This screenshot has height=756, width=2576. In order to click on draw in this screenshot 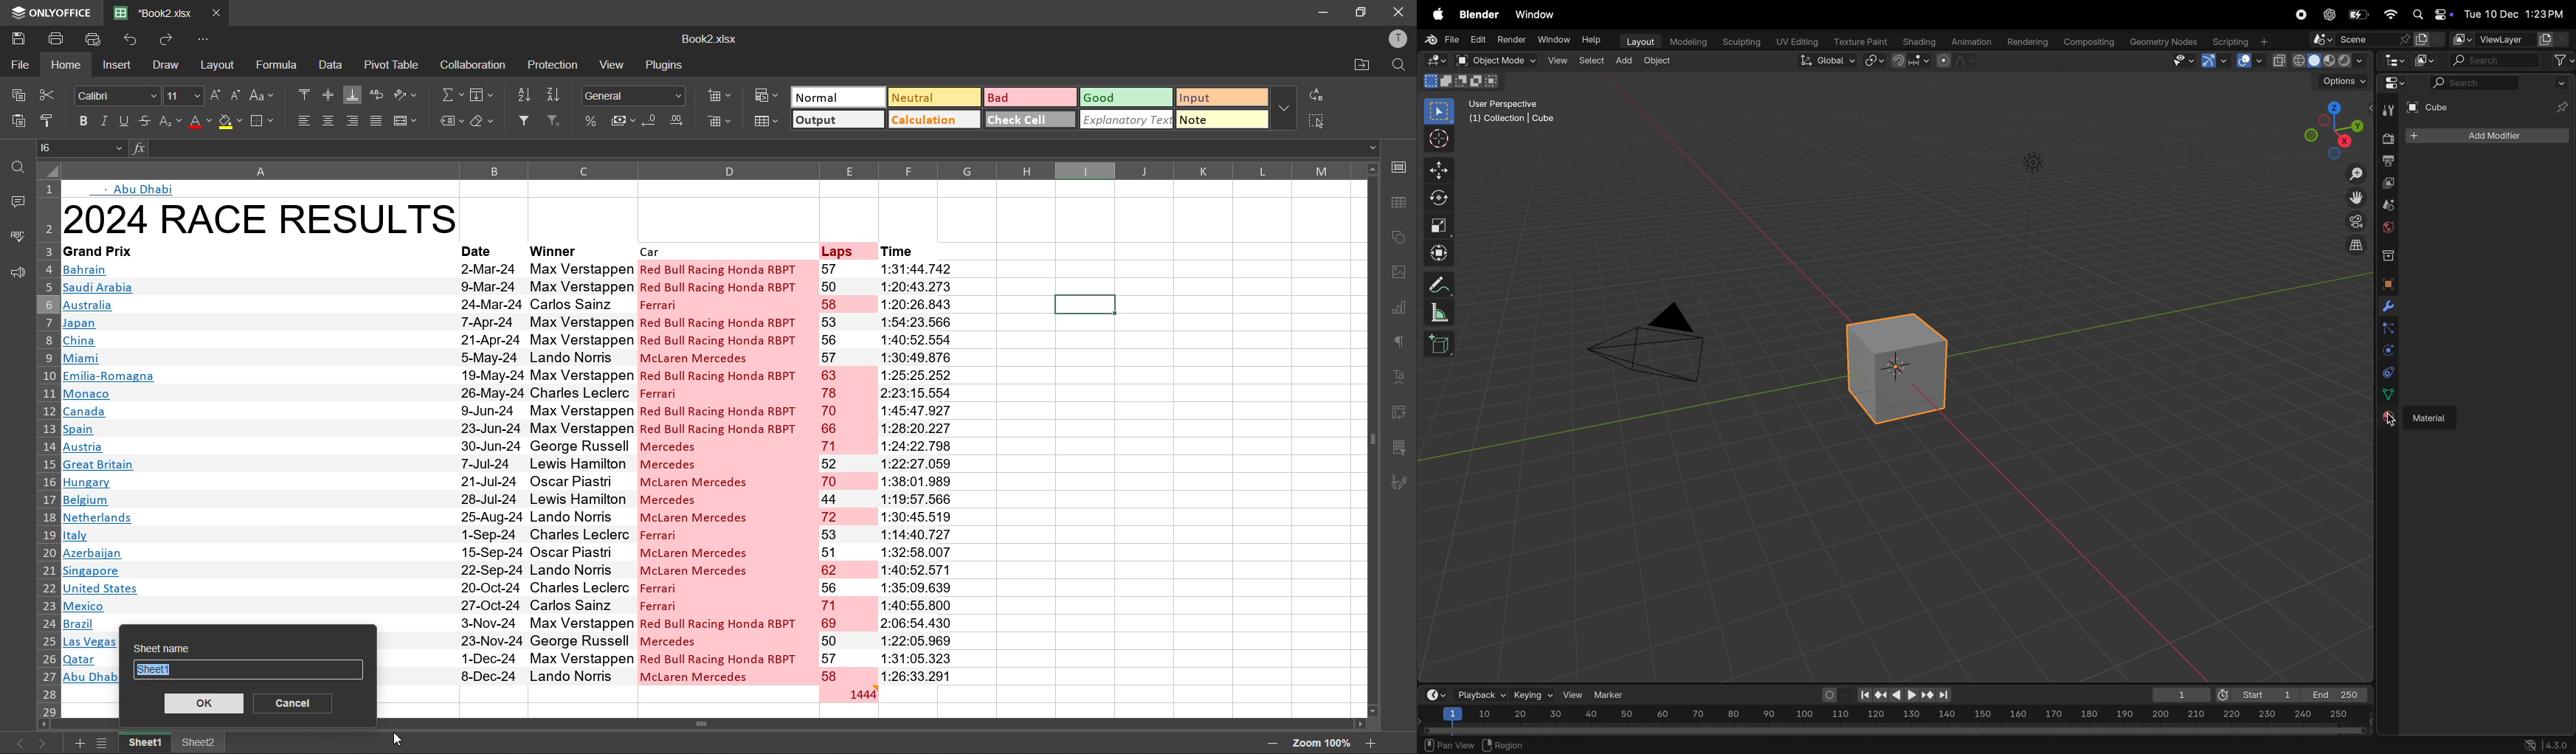, I will do `click(168, 64)`.